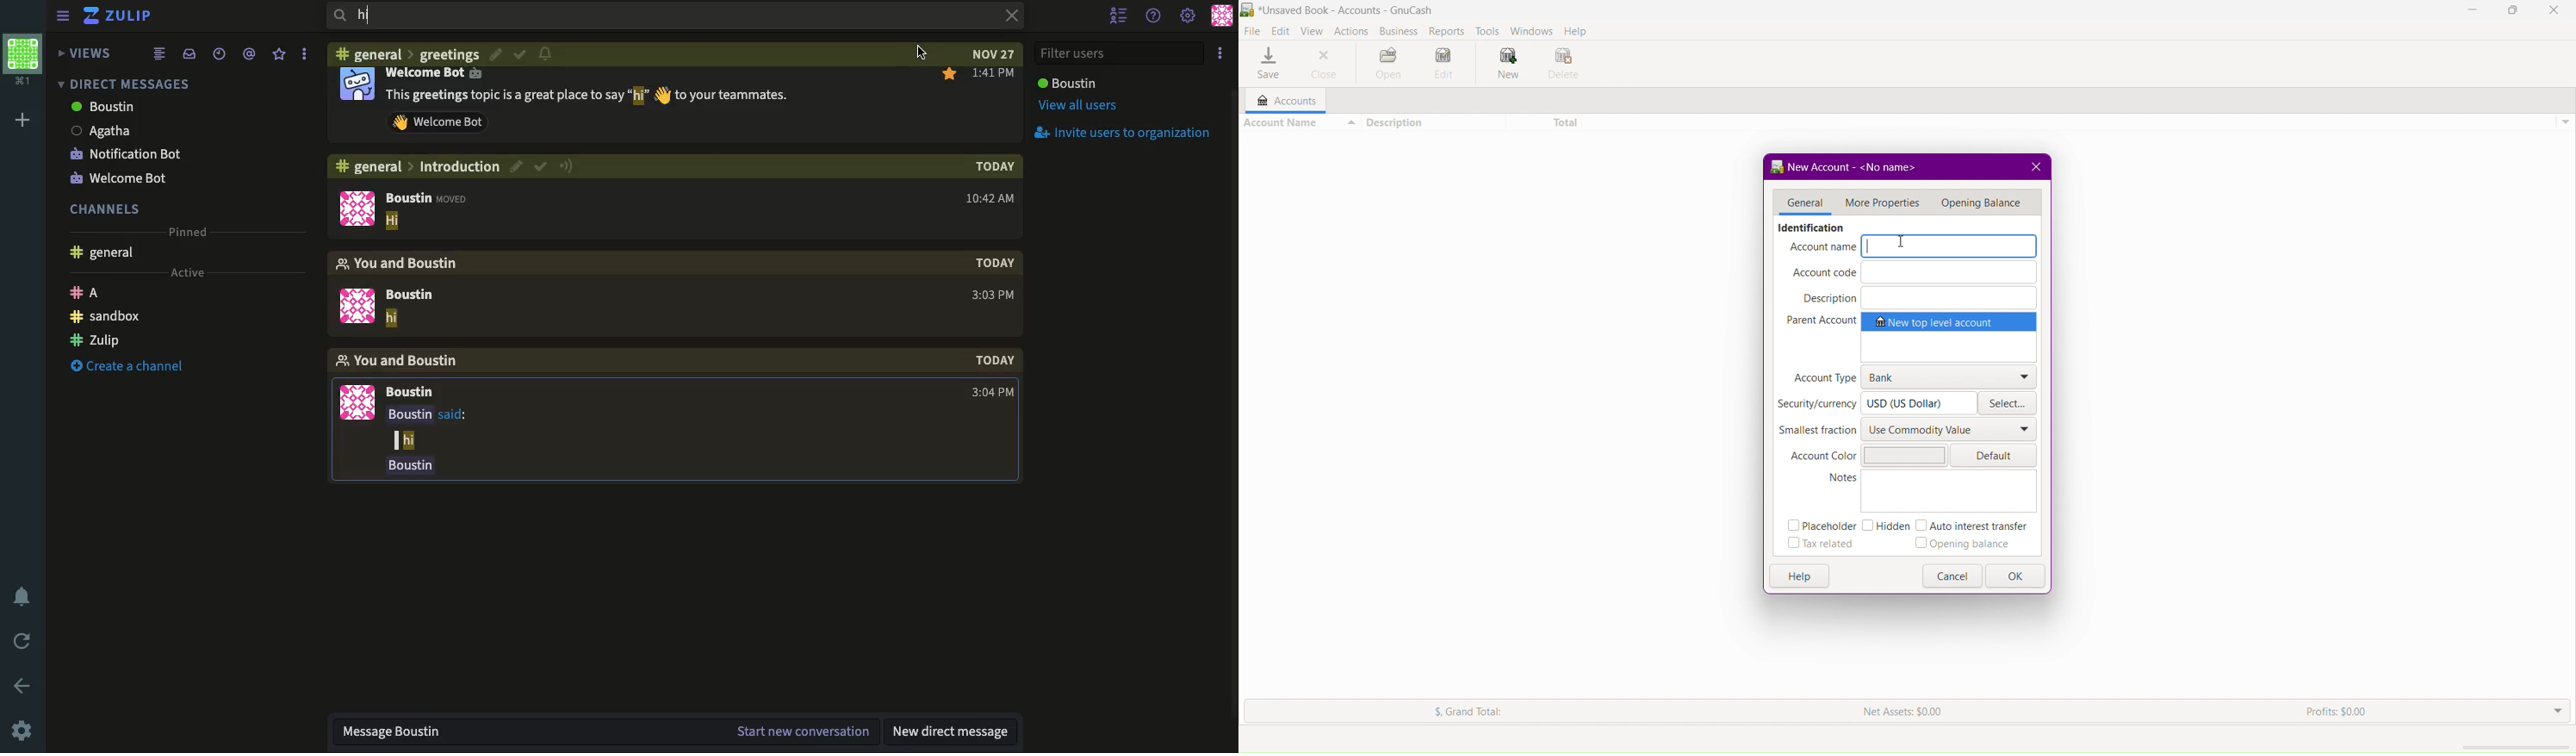  What do you see at coordinates (1997, 455) in the screenshot?
I see `Default` at bounding box center [1997, 455].